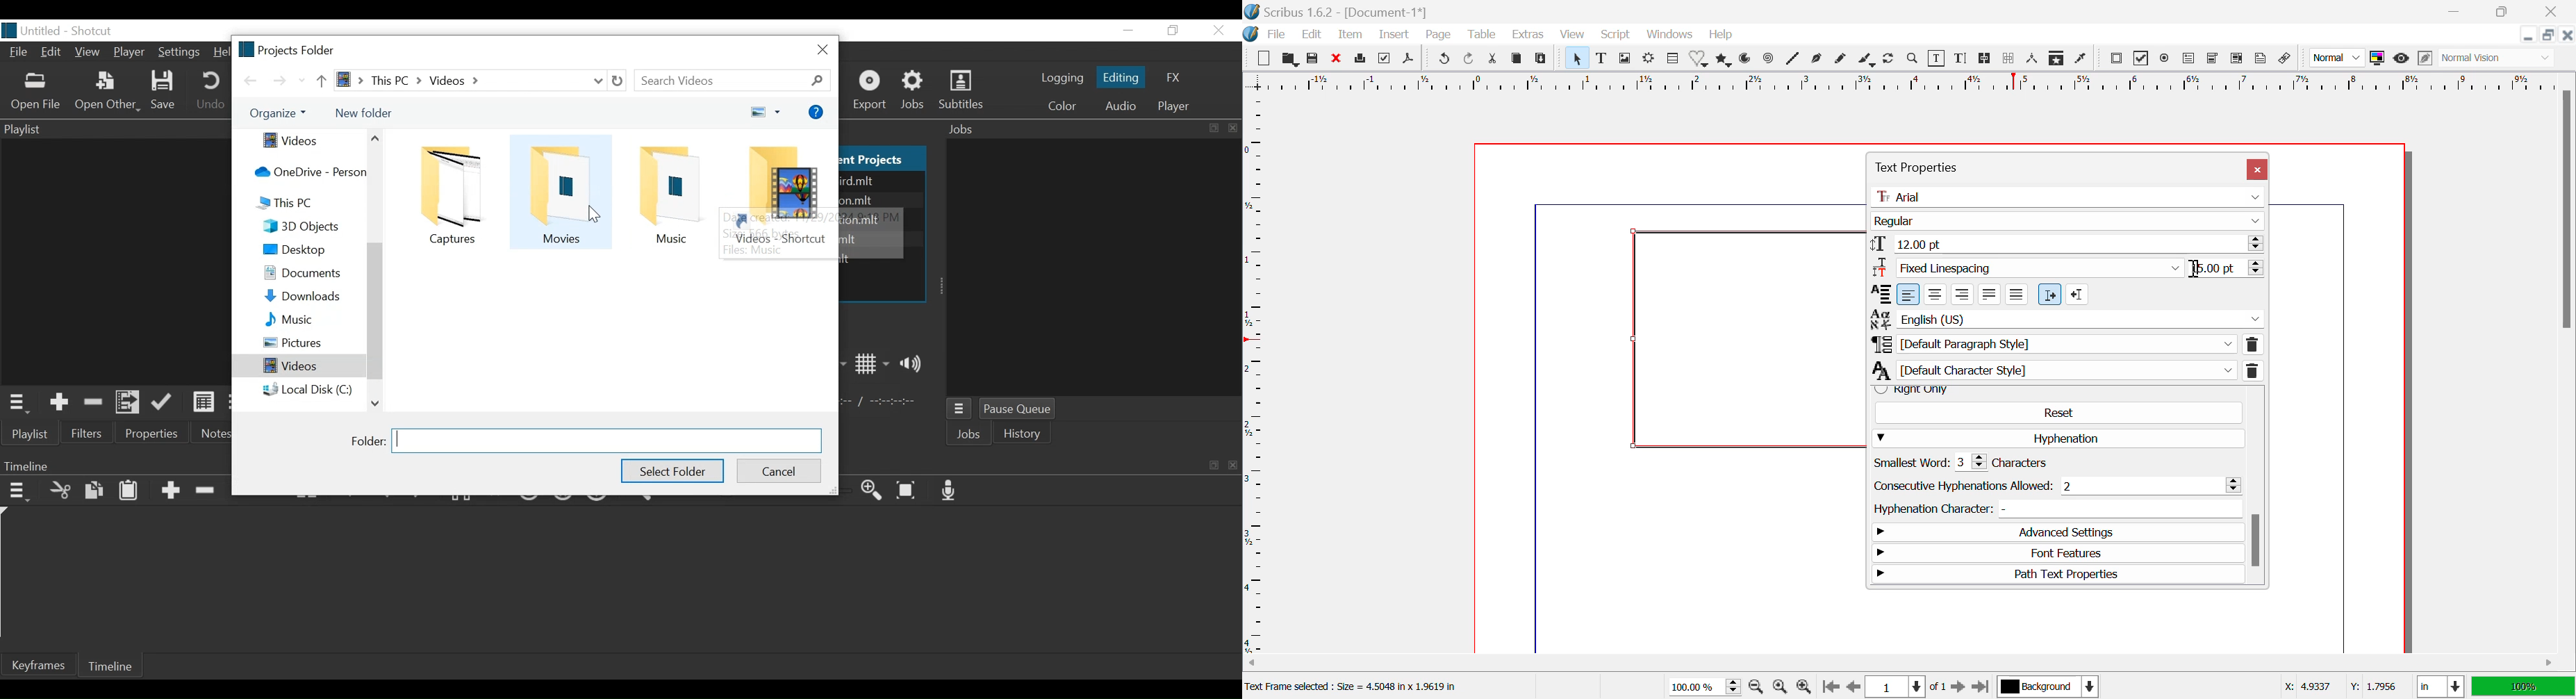  I want to click on Minimize, so click(2550, 35).